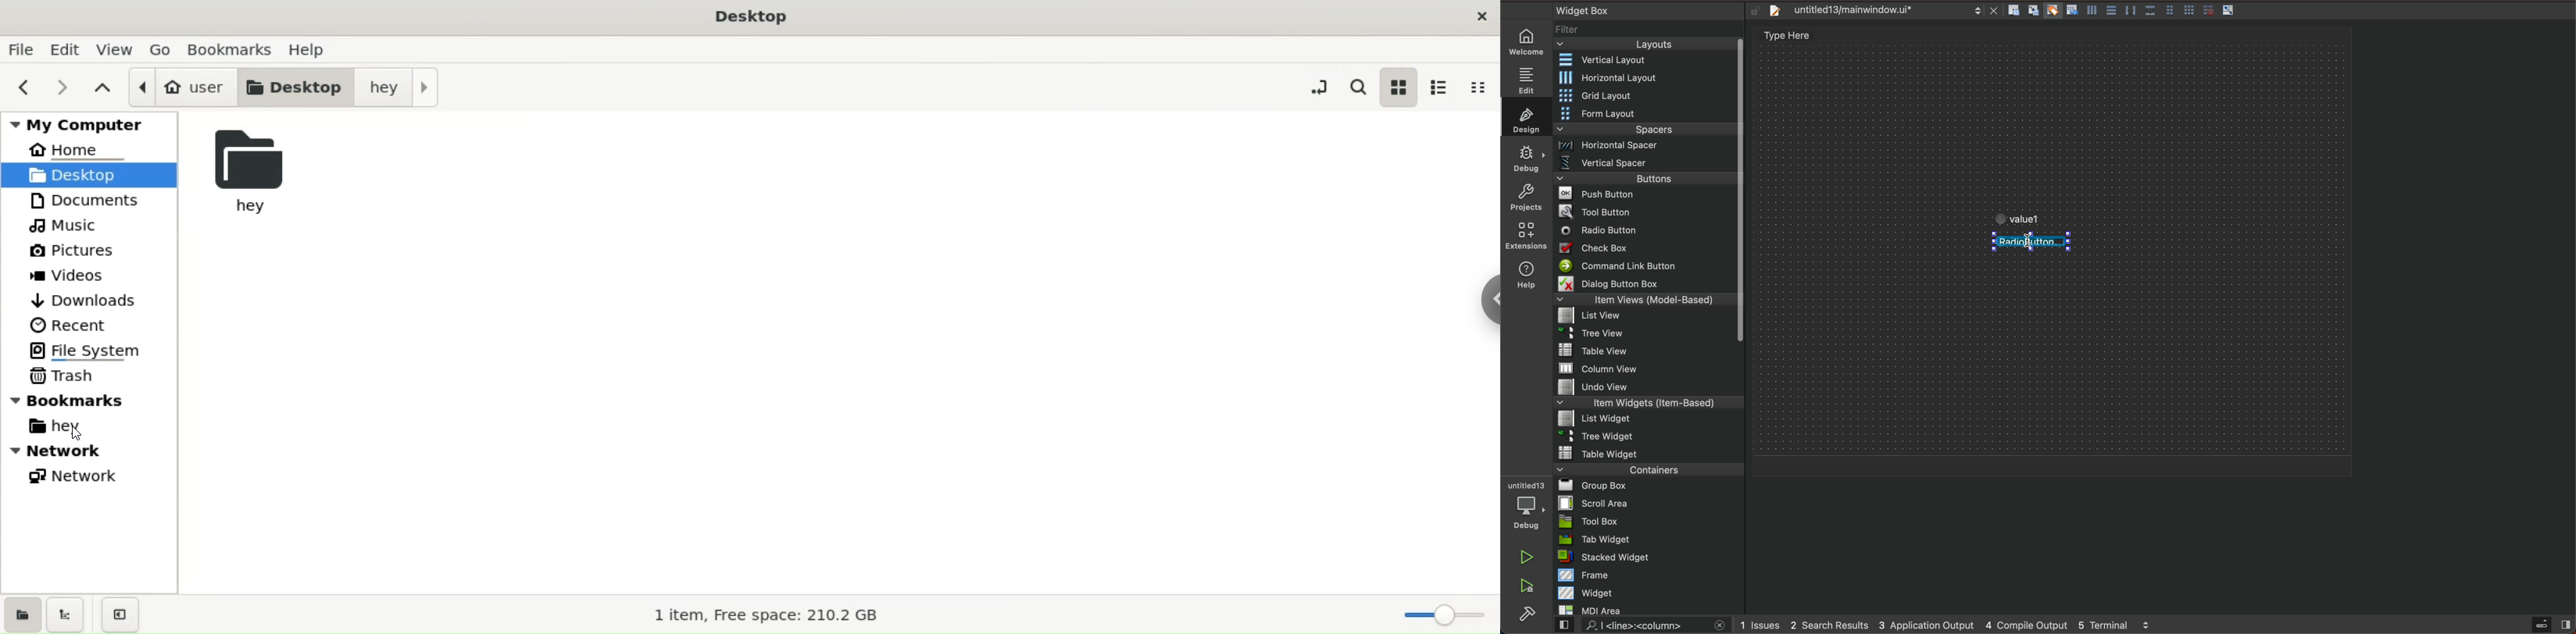  What do you see at coordinates (2189, 11) in the screenshot?
I see `` at bounding box center [2189, 11].